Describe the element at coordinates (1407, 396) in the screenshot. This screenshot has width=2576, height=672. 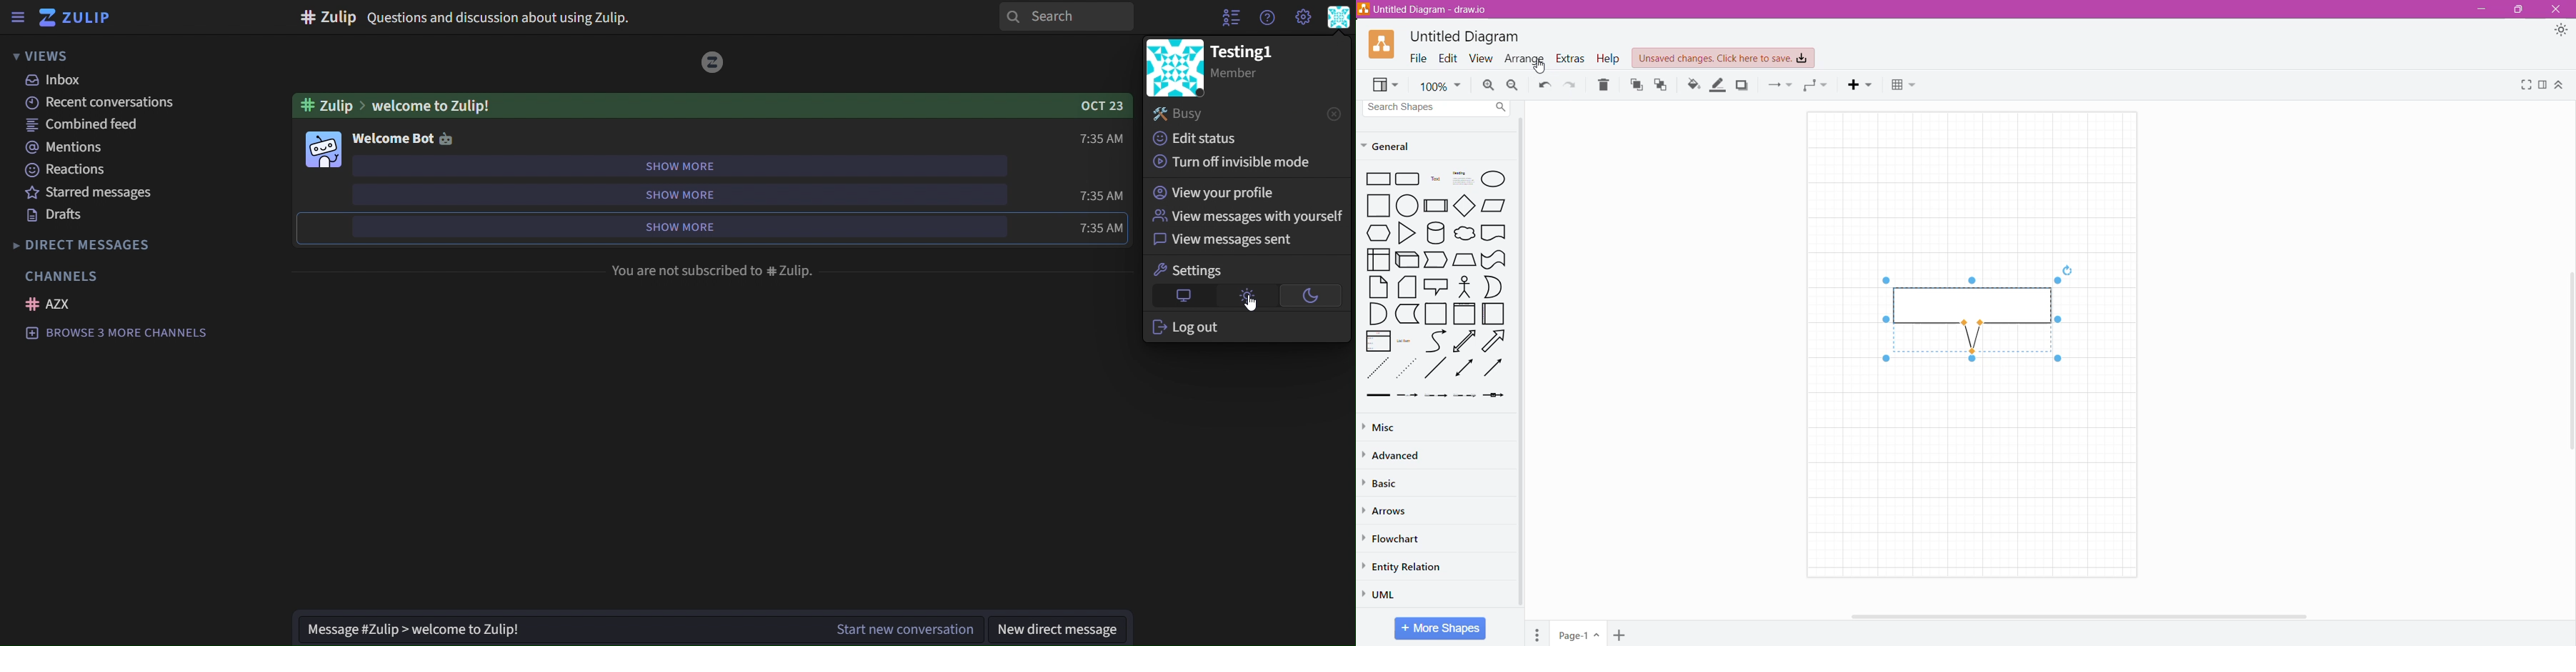
I see `Dashed Arrow` at that location.